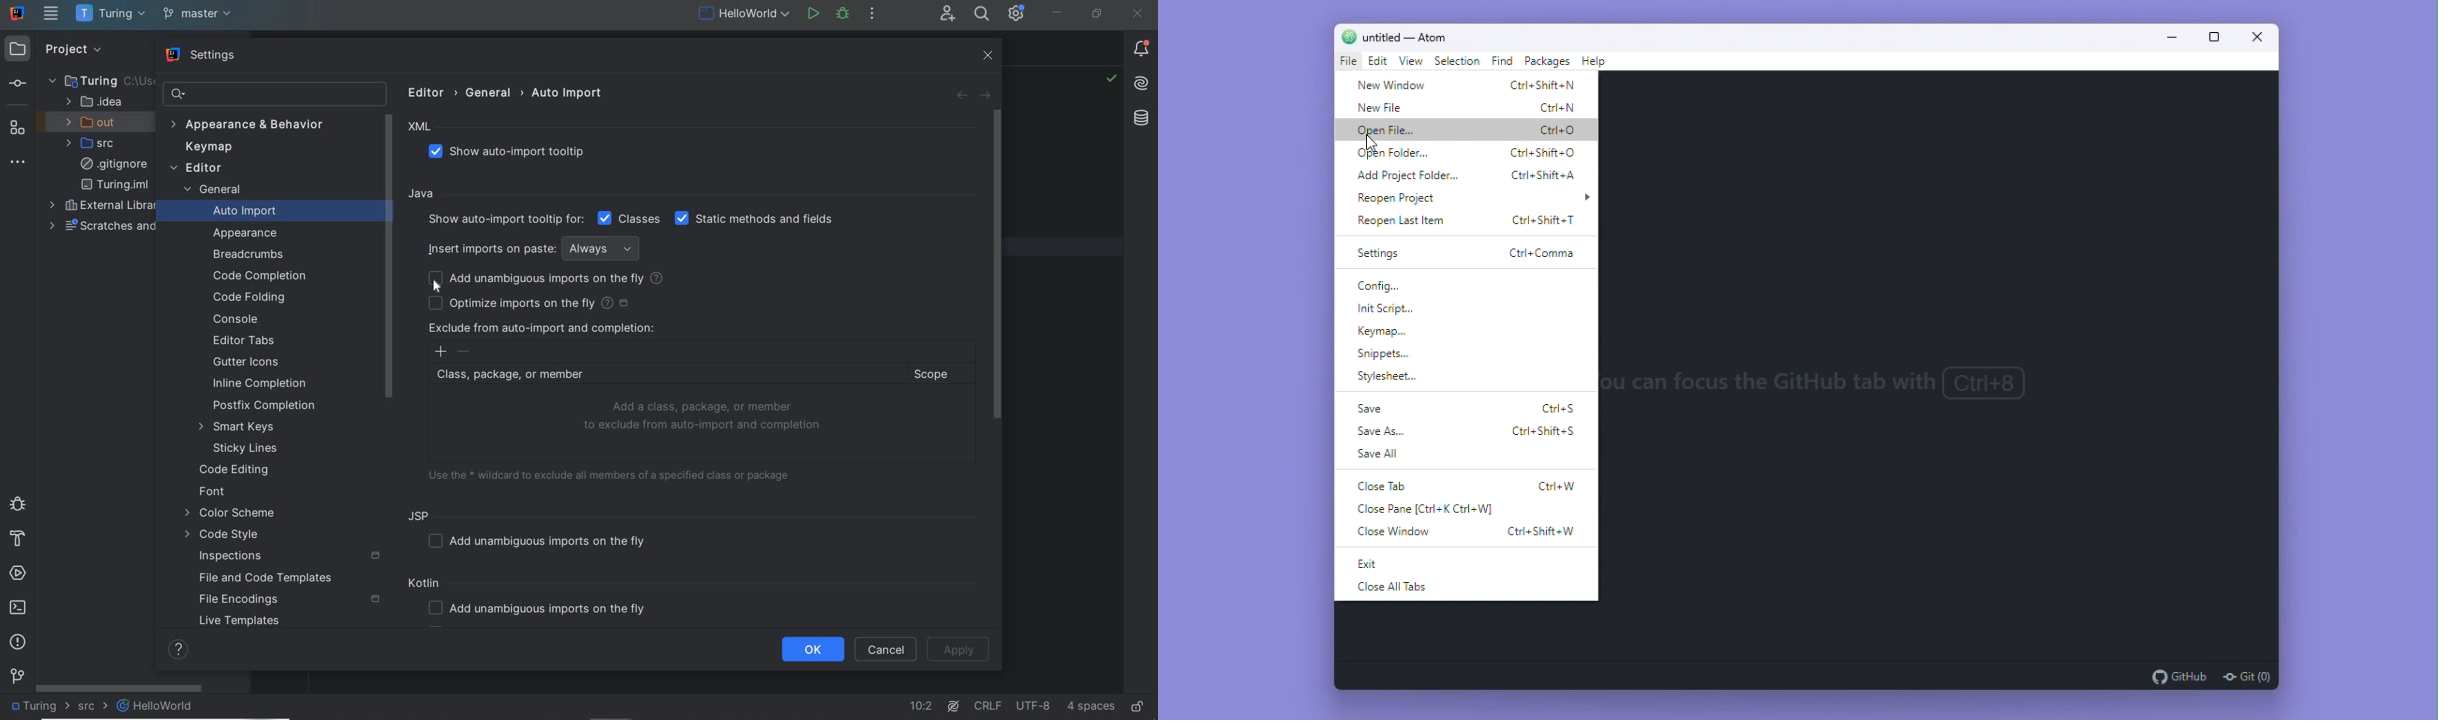 Image resolution: width=2464 pixels, height=728 pixels. What do you see at coordinates (251, 298) in the screenshot?
I see `CODE FOLDING` at bounding box center [251, 298].